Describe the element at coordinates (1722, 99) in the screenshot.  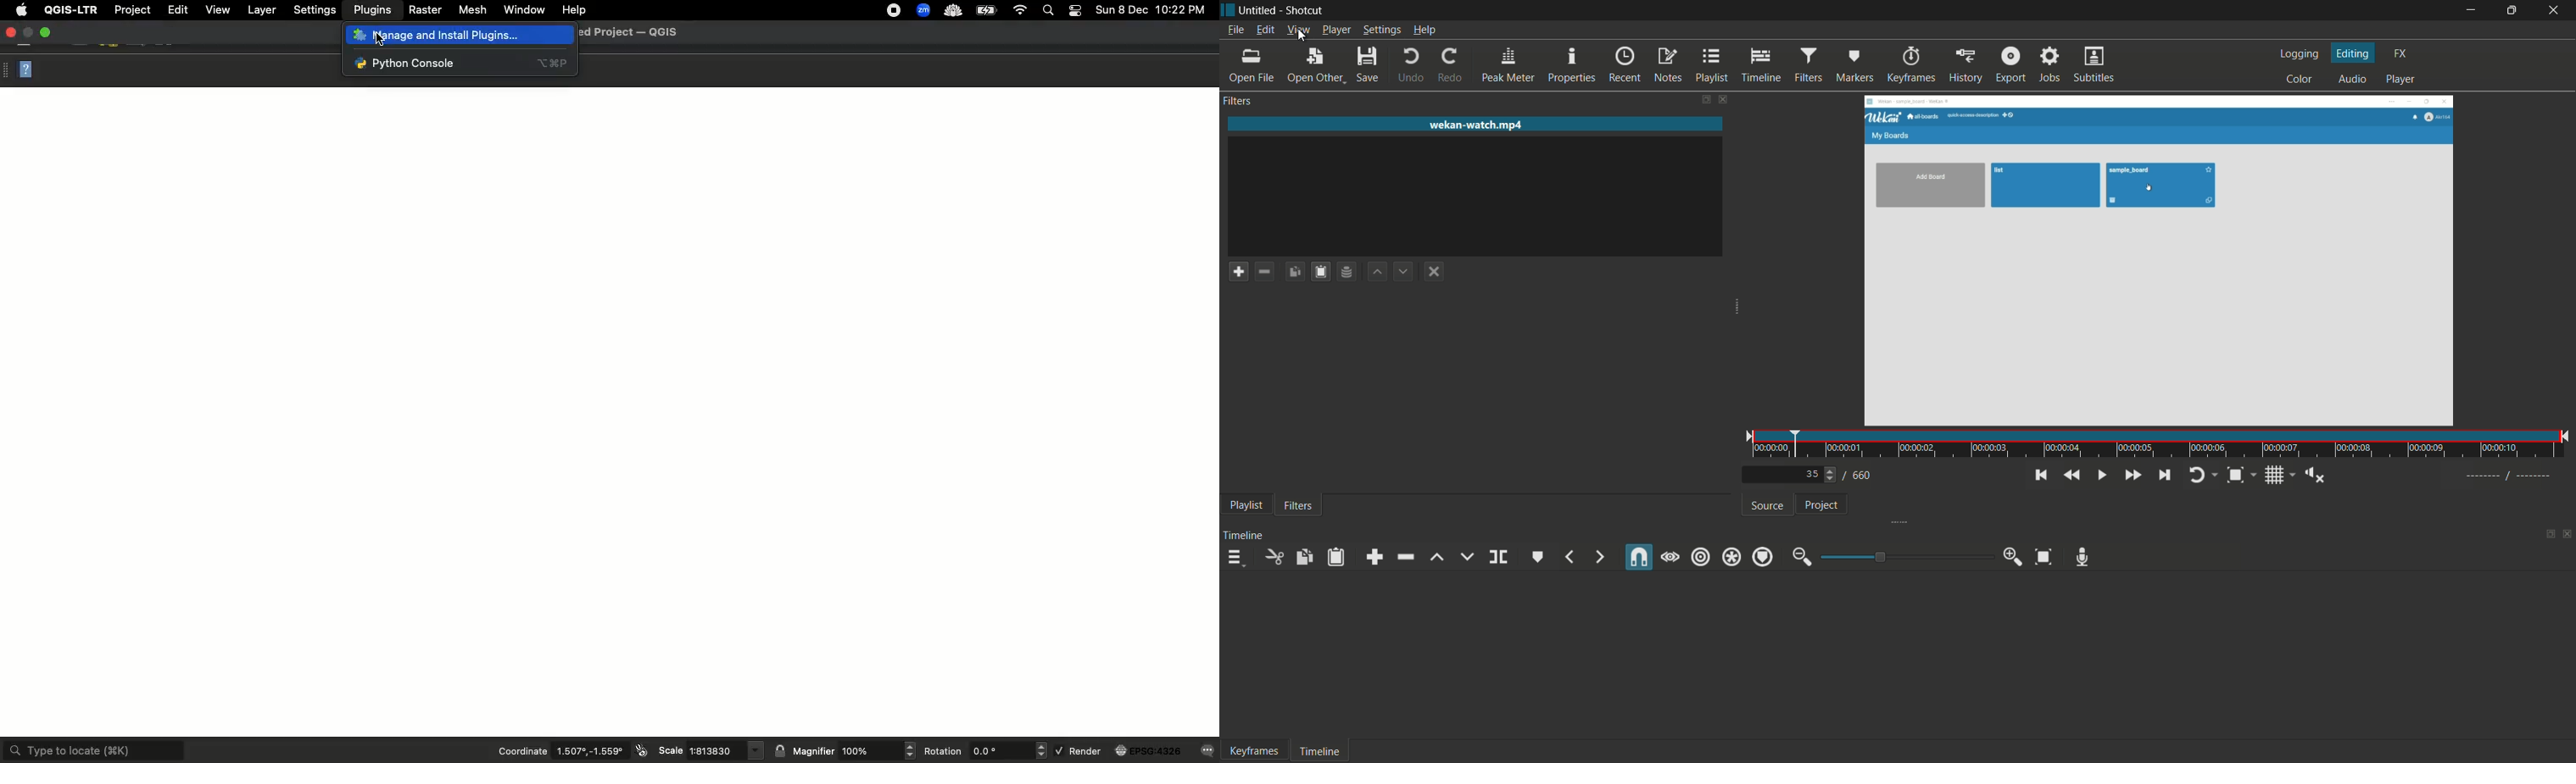
I see `close filters` at that location.